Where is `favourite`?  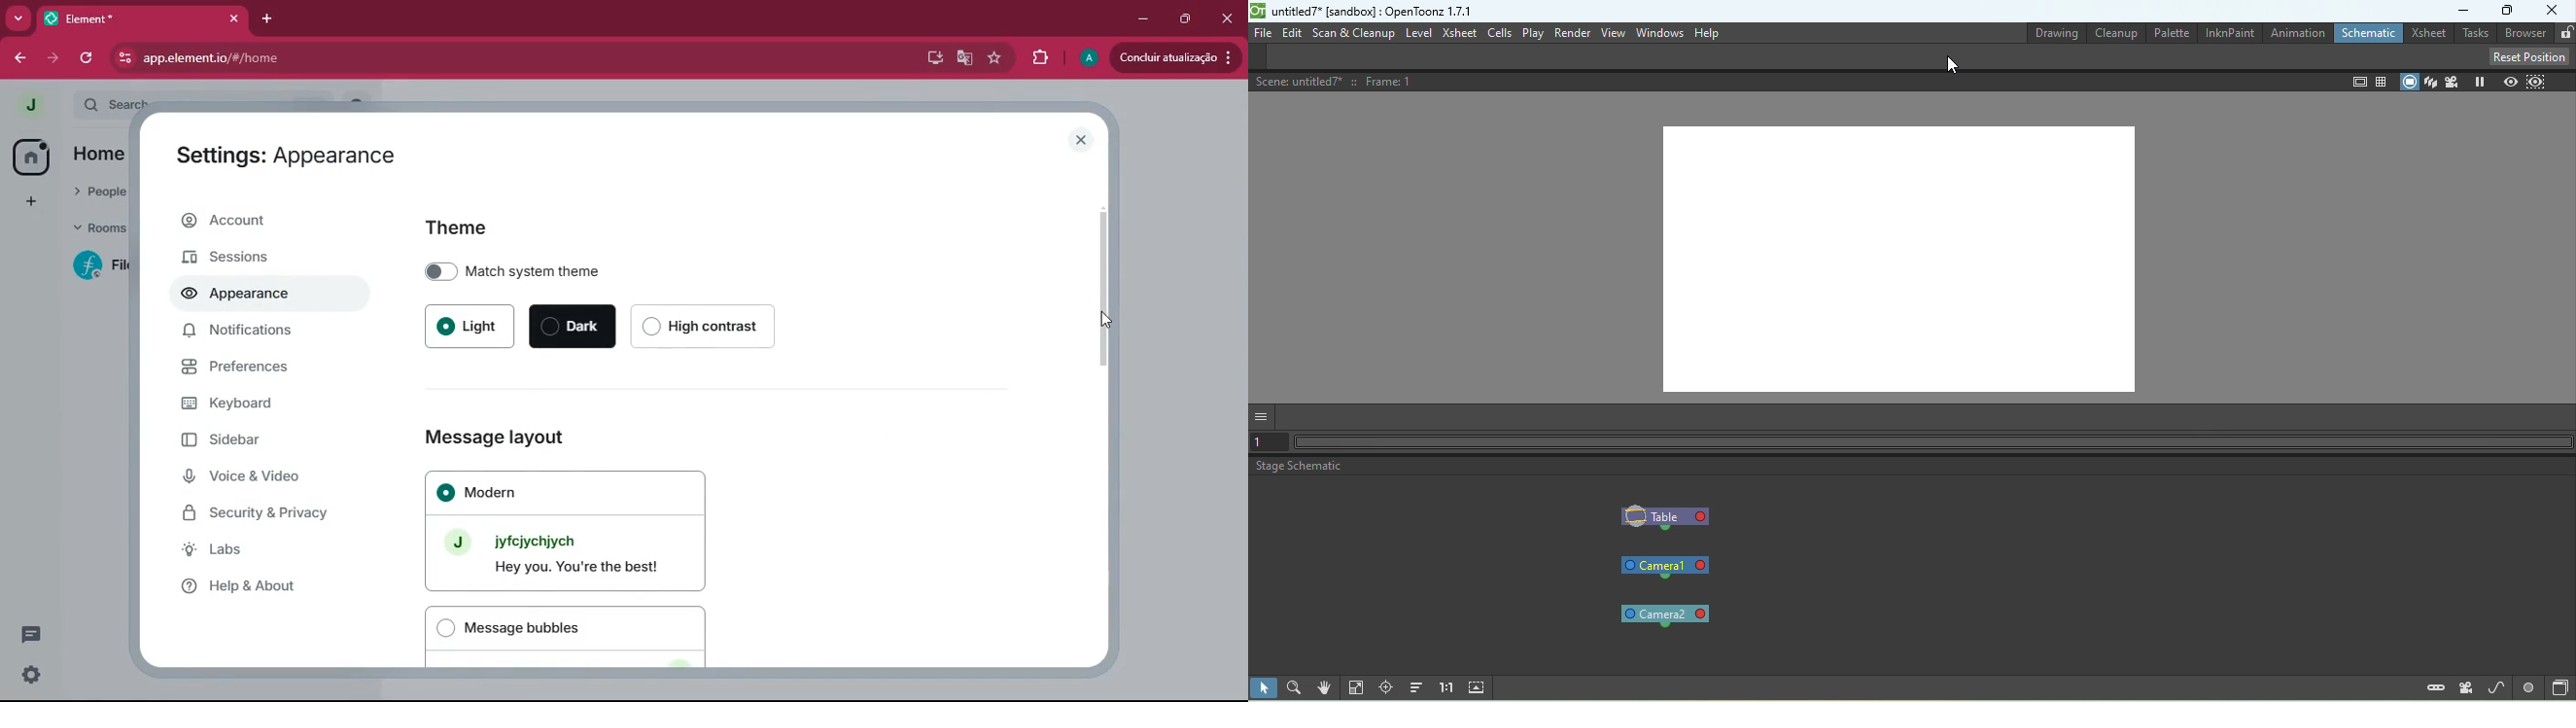
favourite is located at coordinates (995, 58).